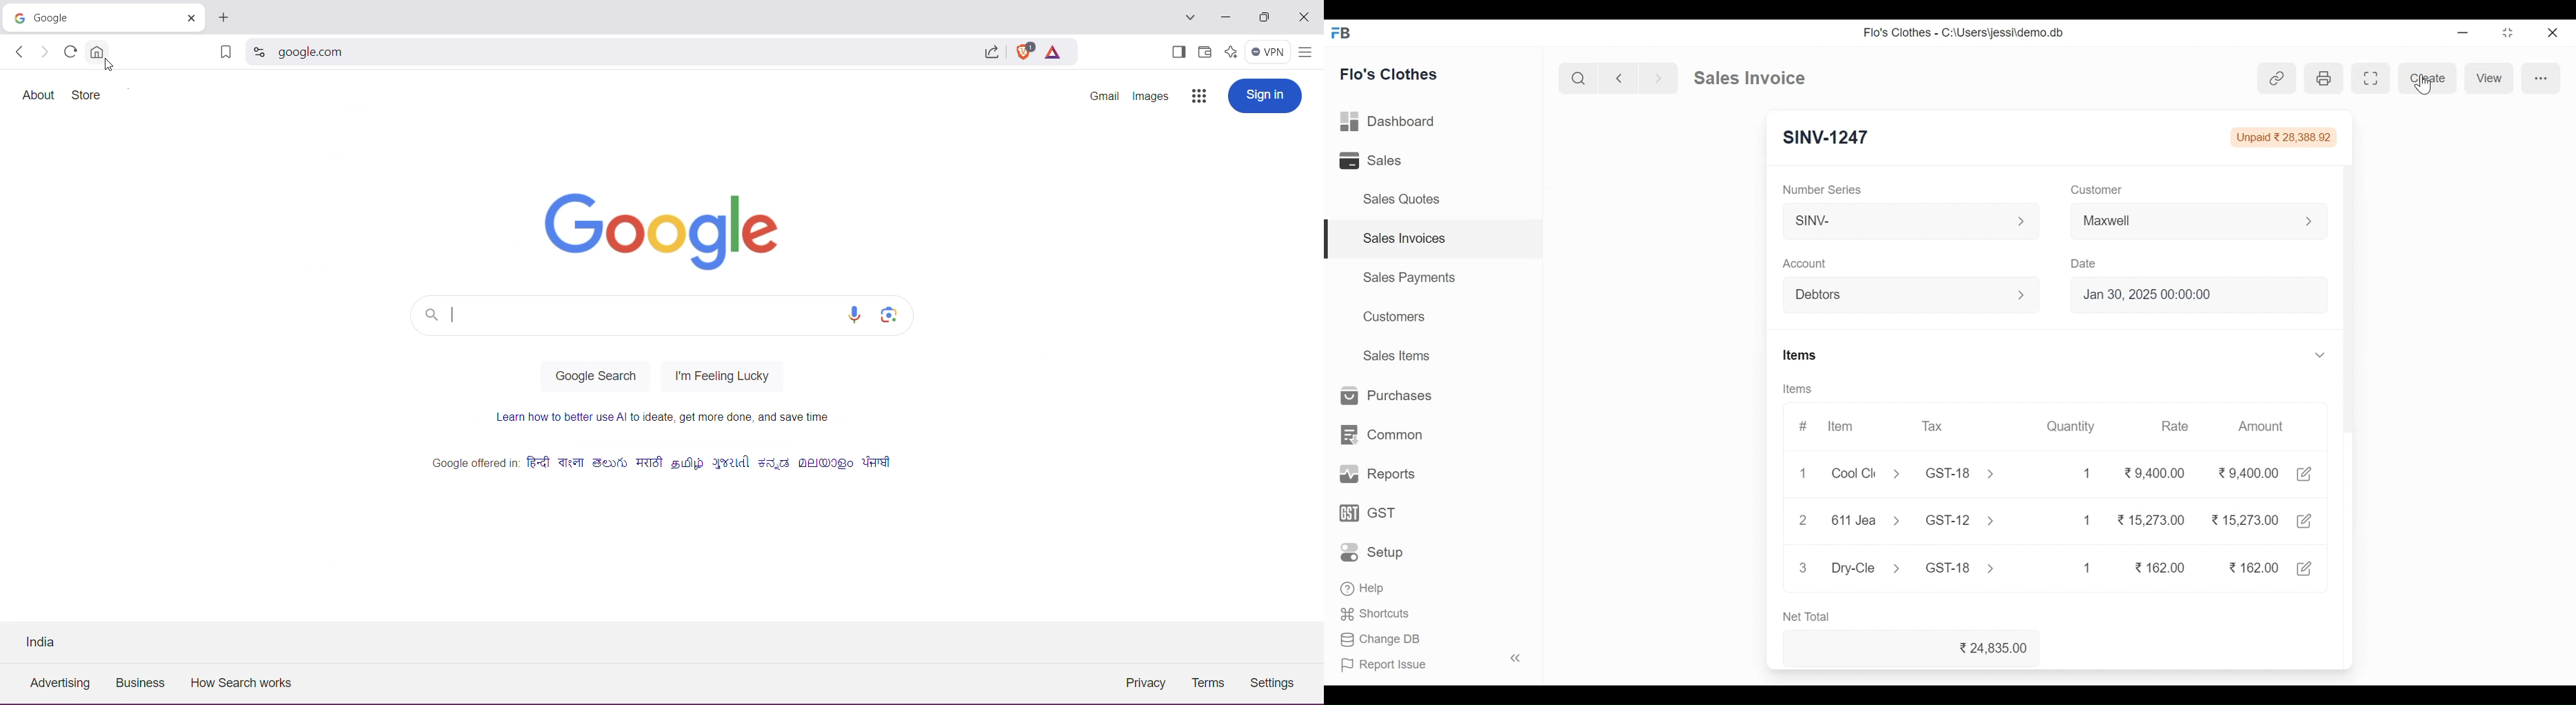 The image size is (2576, 728). Describe the element at coordinates (2023, 294) in the screenshot. I see `Expand` at that location.